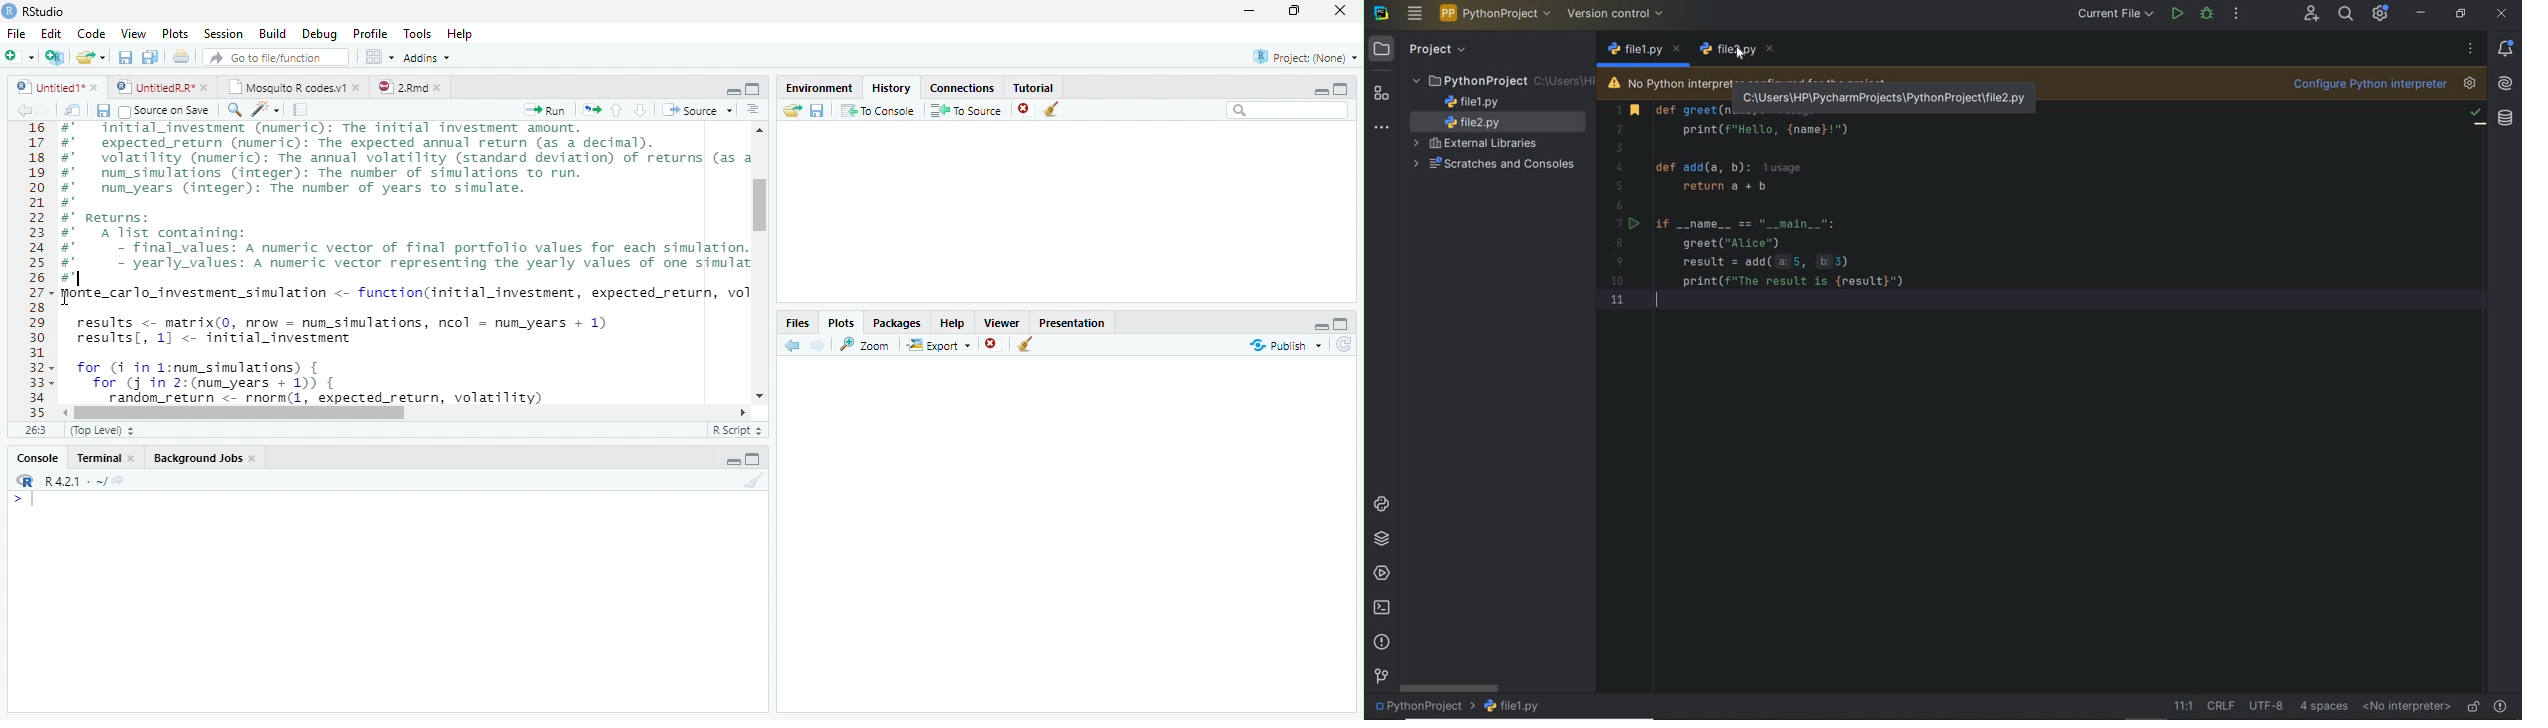  What do you see at coordinates (50, 32) in the screenshot?
I see `Edit` at bounding box center [50, 32].